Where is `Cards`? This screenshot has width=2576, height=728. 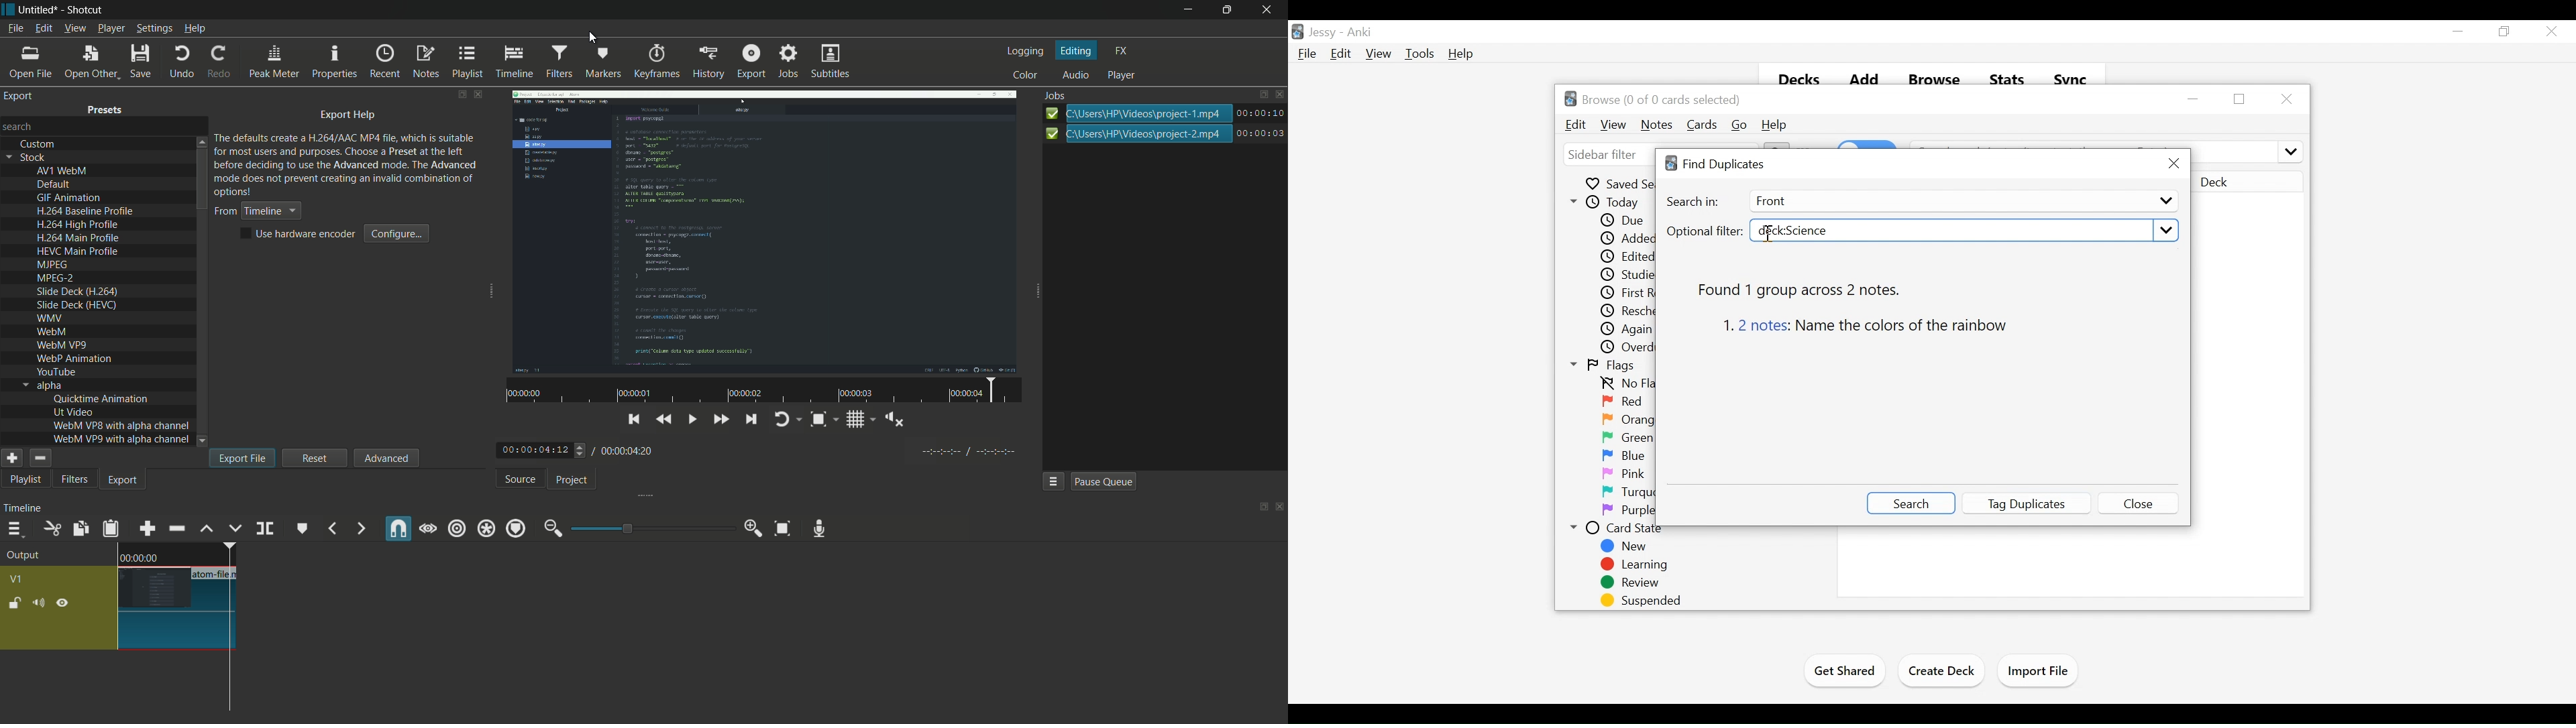 Cards is located at coordinates (1703, 125).